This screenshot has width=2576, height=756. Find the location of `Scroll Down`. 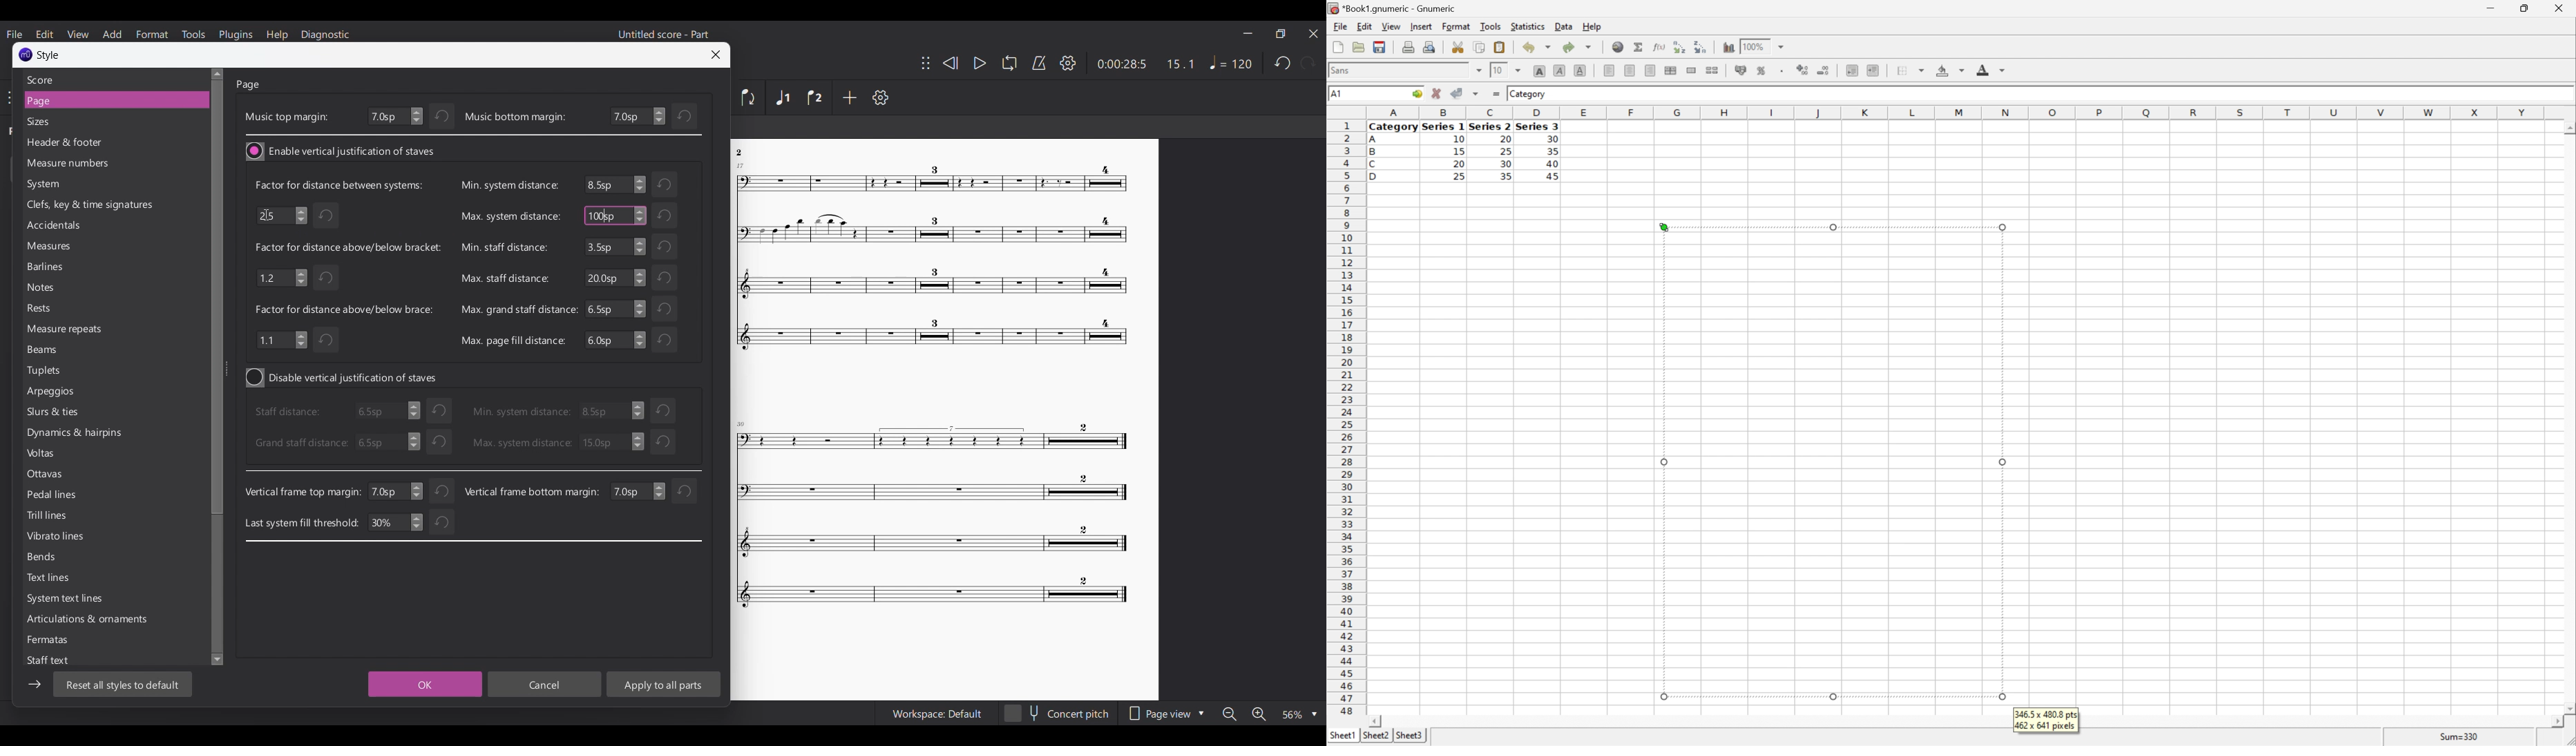

Scroll Down is located at coordinates (2568, 710).